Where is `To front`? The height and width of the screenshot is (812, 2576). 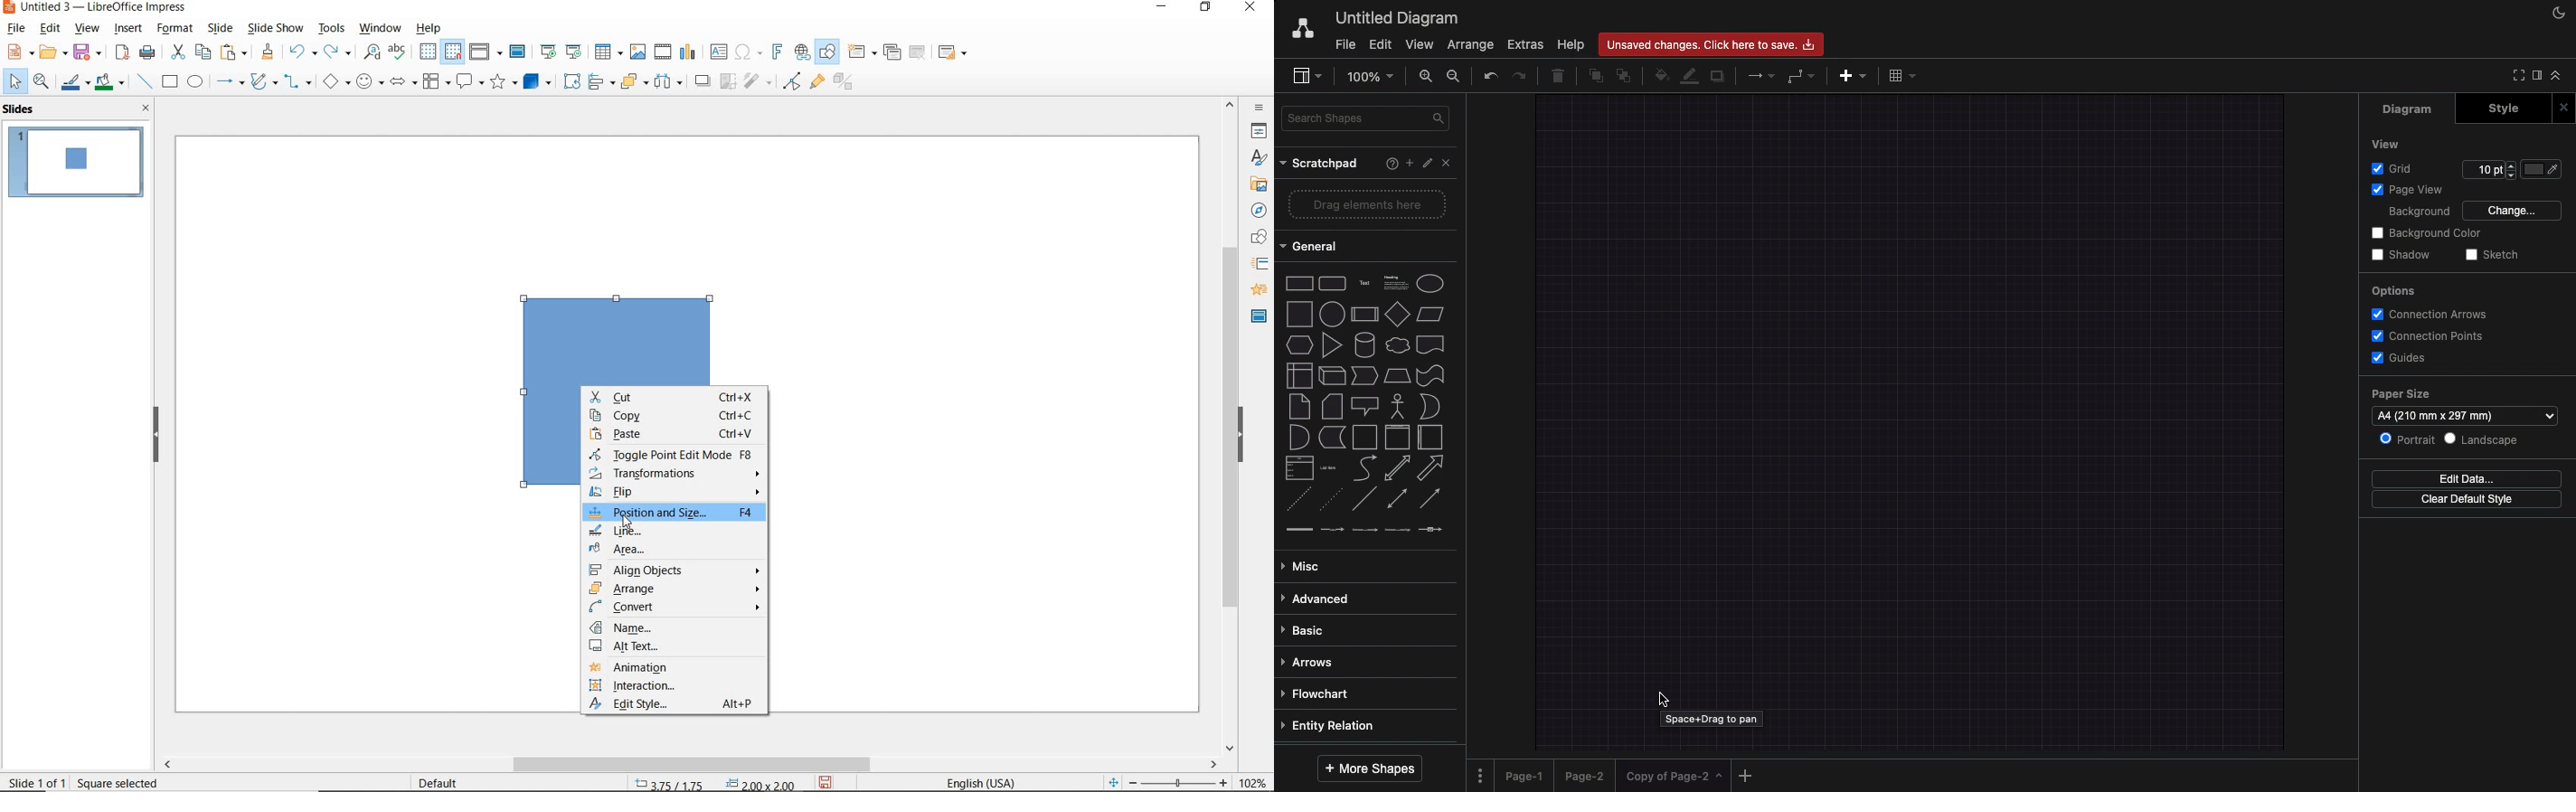
To front is located at coordinates (1598, 75).